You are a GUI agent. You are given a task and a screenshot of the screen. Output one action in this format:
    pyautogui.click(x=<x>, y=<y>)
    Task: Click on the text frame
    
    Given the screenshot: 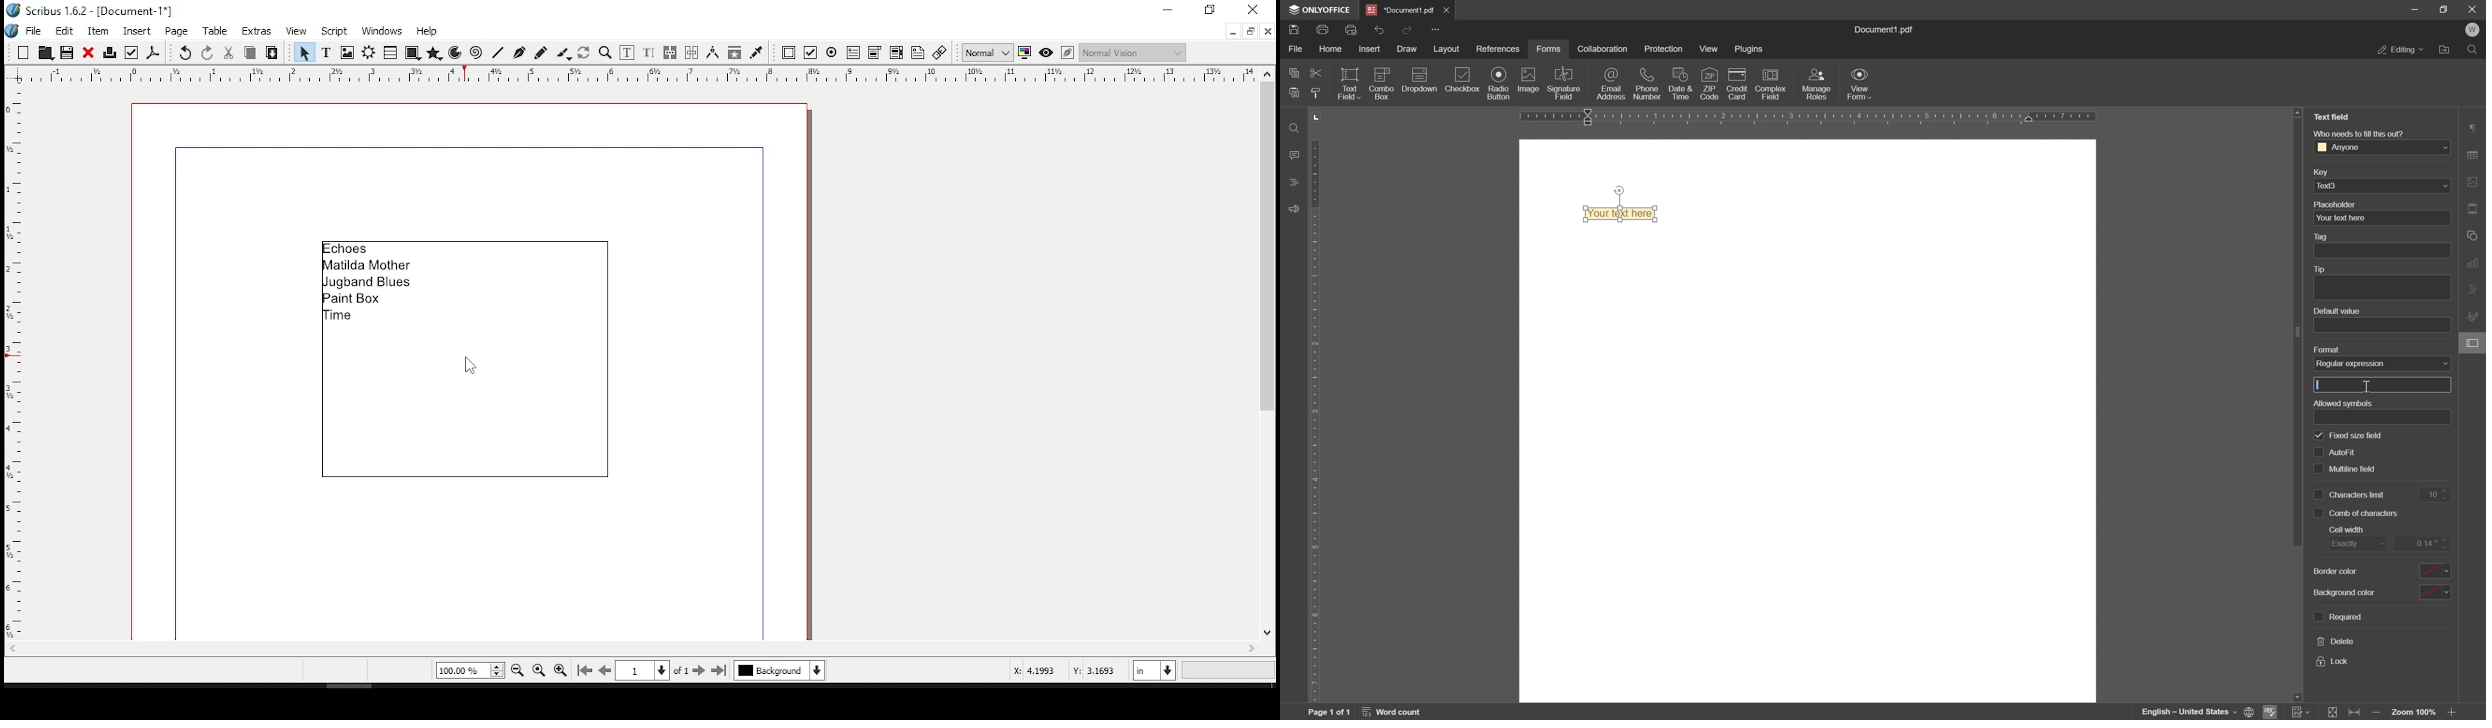 What is the action you would take?
    pyautogui.click(x=326, y=53)
    